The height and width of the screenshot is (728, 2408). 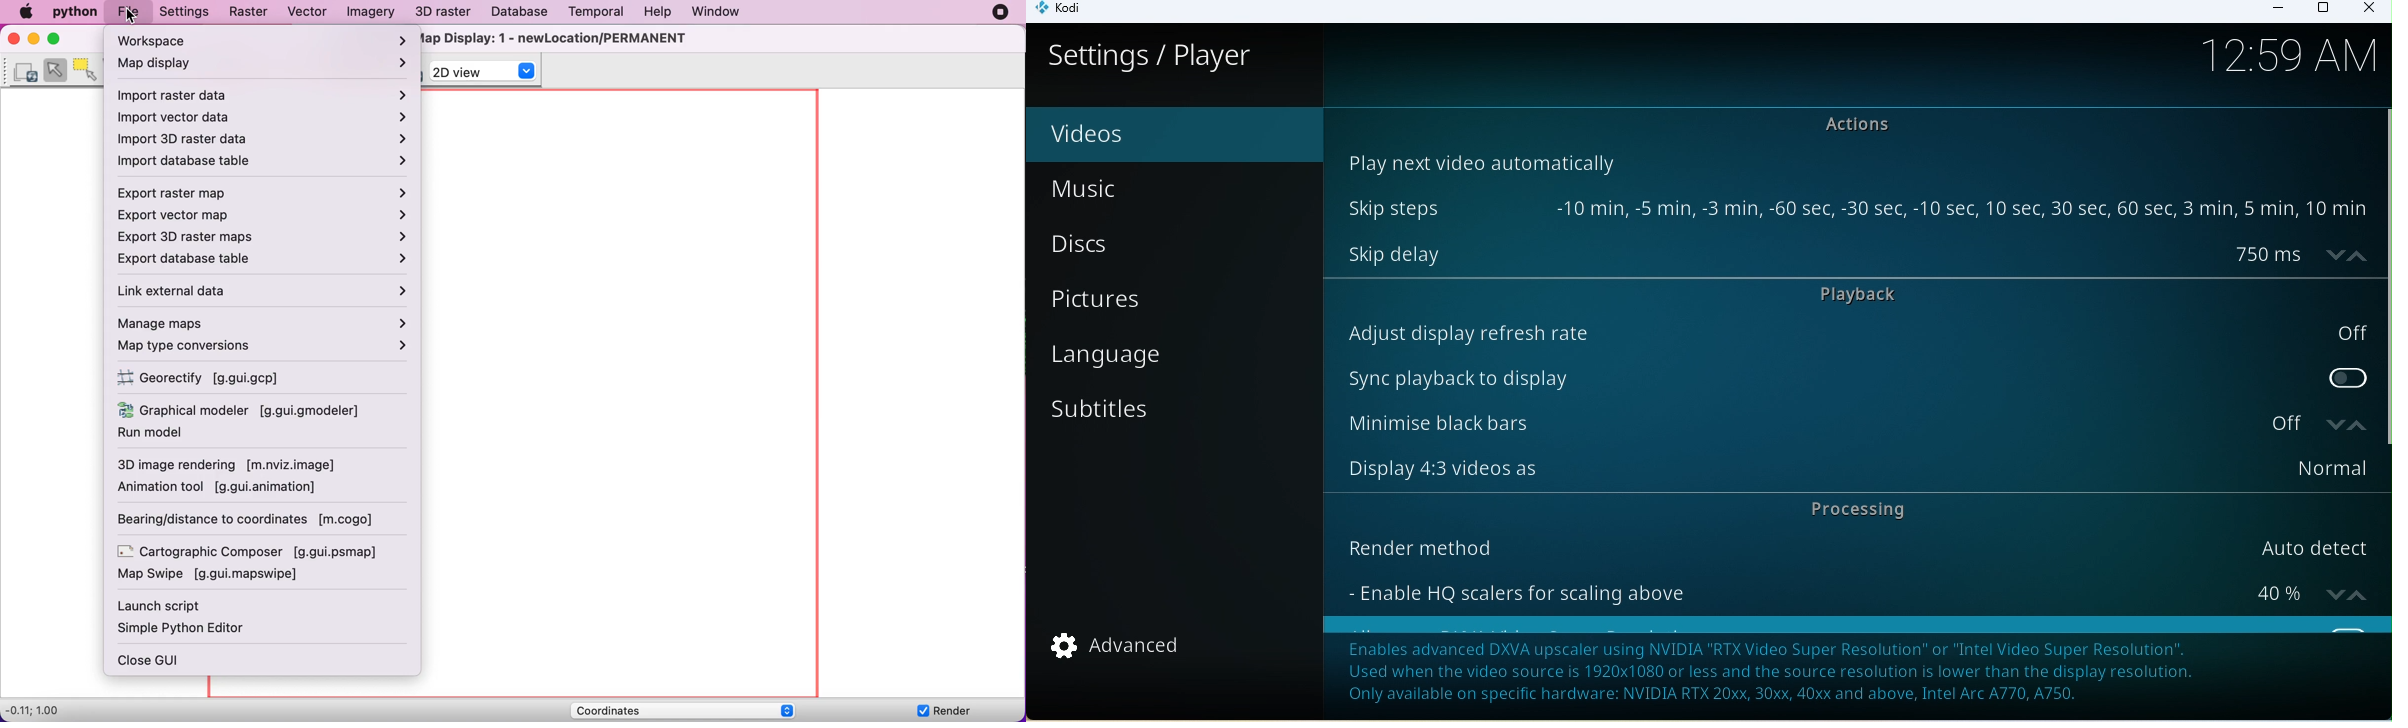 I want to click on Discs, so click(x=1150, y=248).